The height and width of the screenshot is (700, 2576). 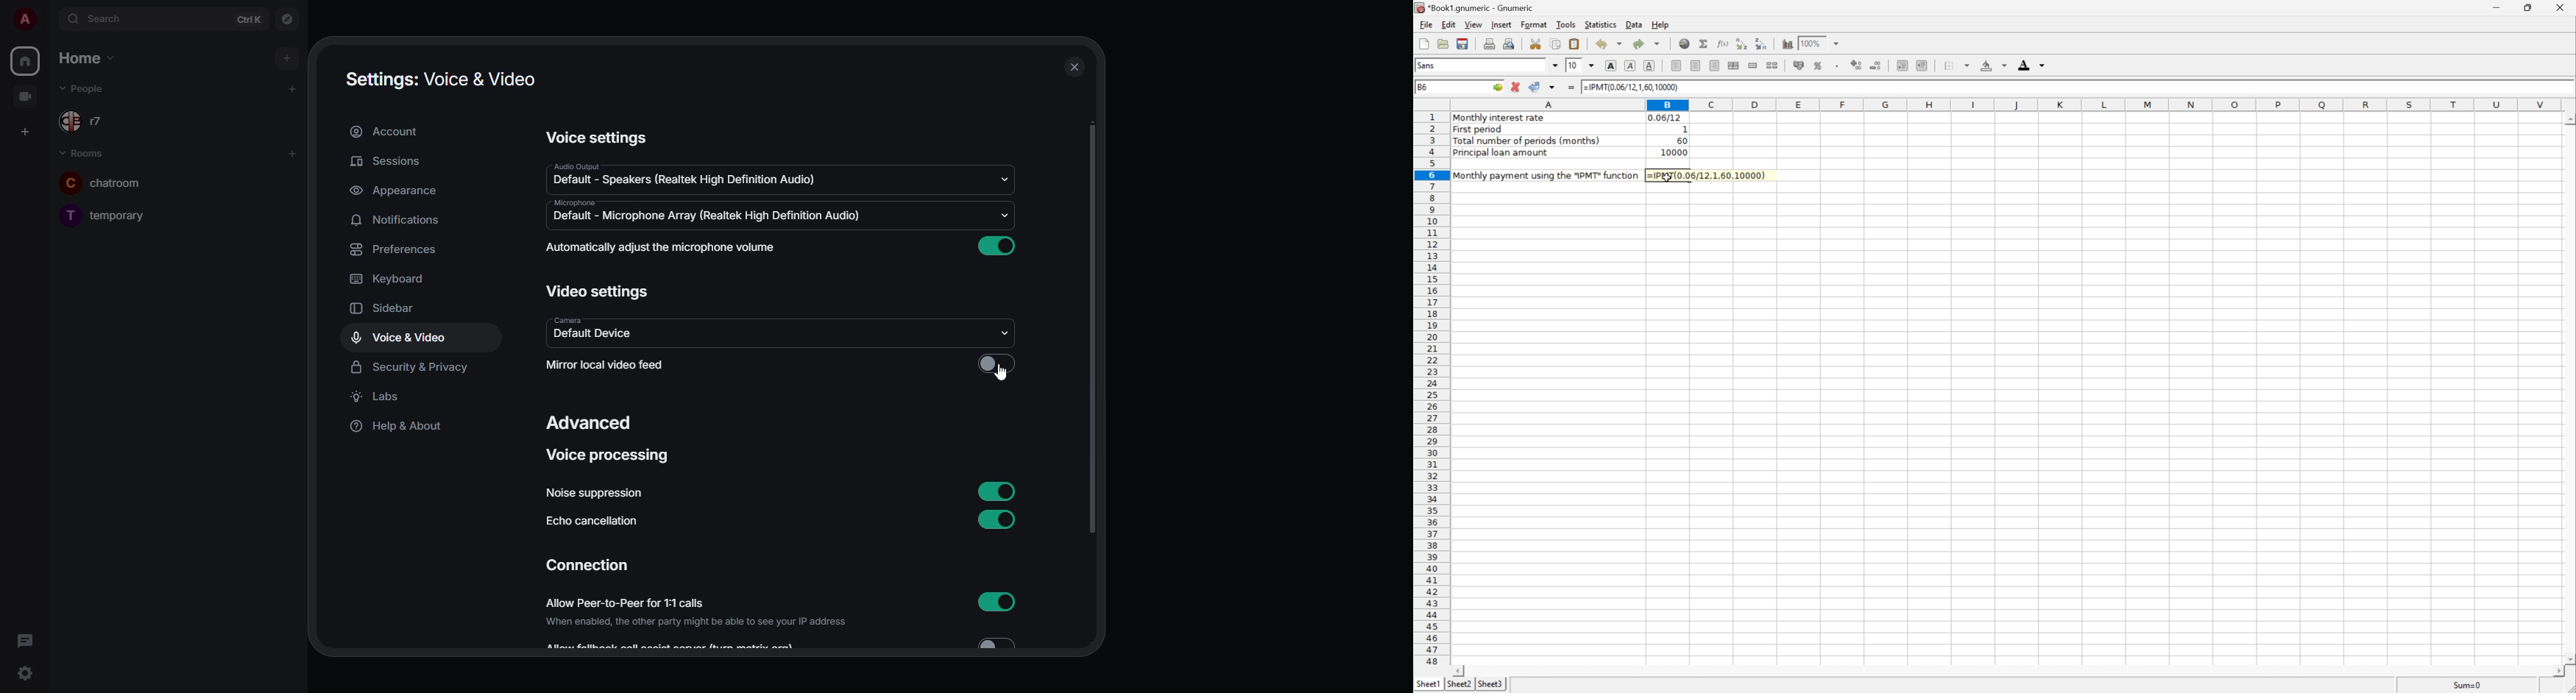 What do you see at coordinates (996, 602) in the screenshot?
I see `enabled` at bounding box center [996, 602].